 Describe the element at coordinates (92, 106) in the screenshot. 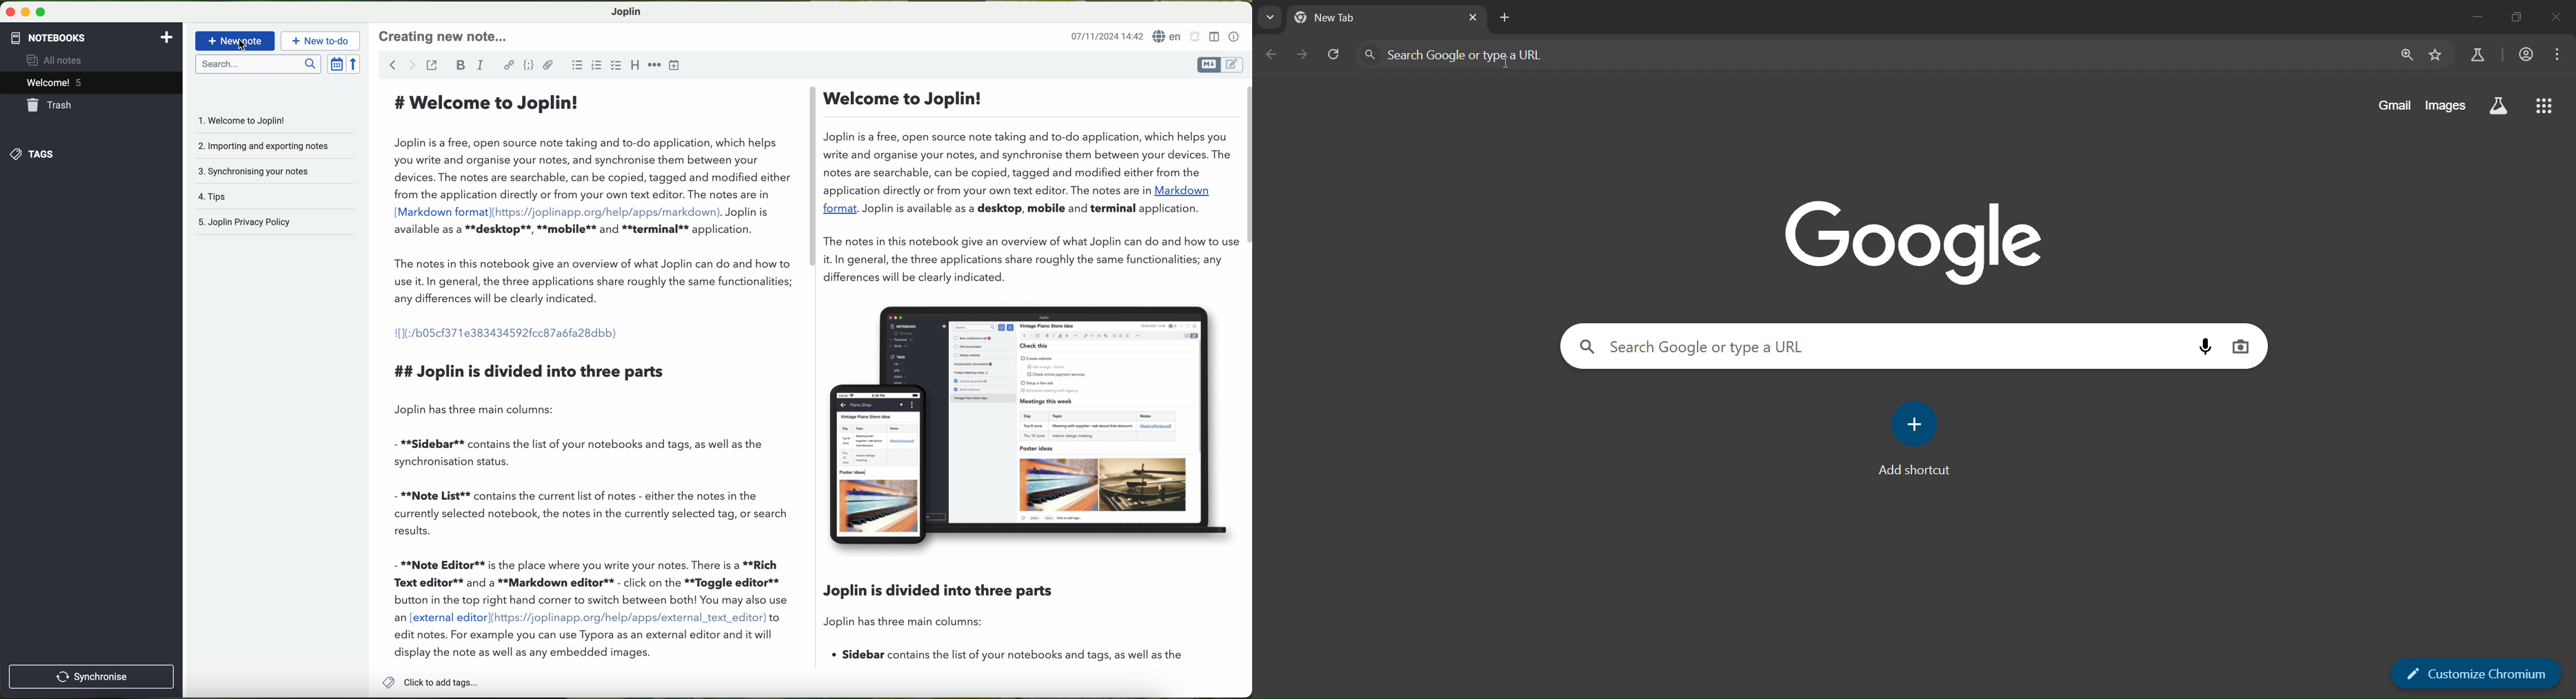

I see `trash` at that location.